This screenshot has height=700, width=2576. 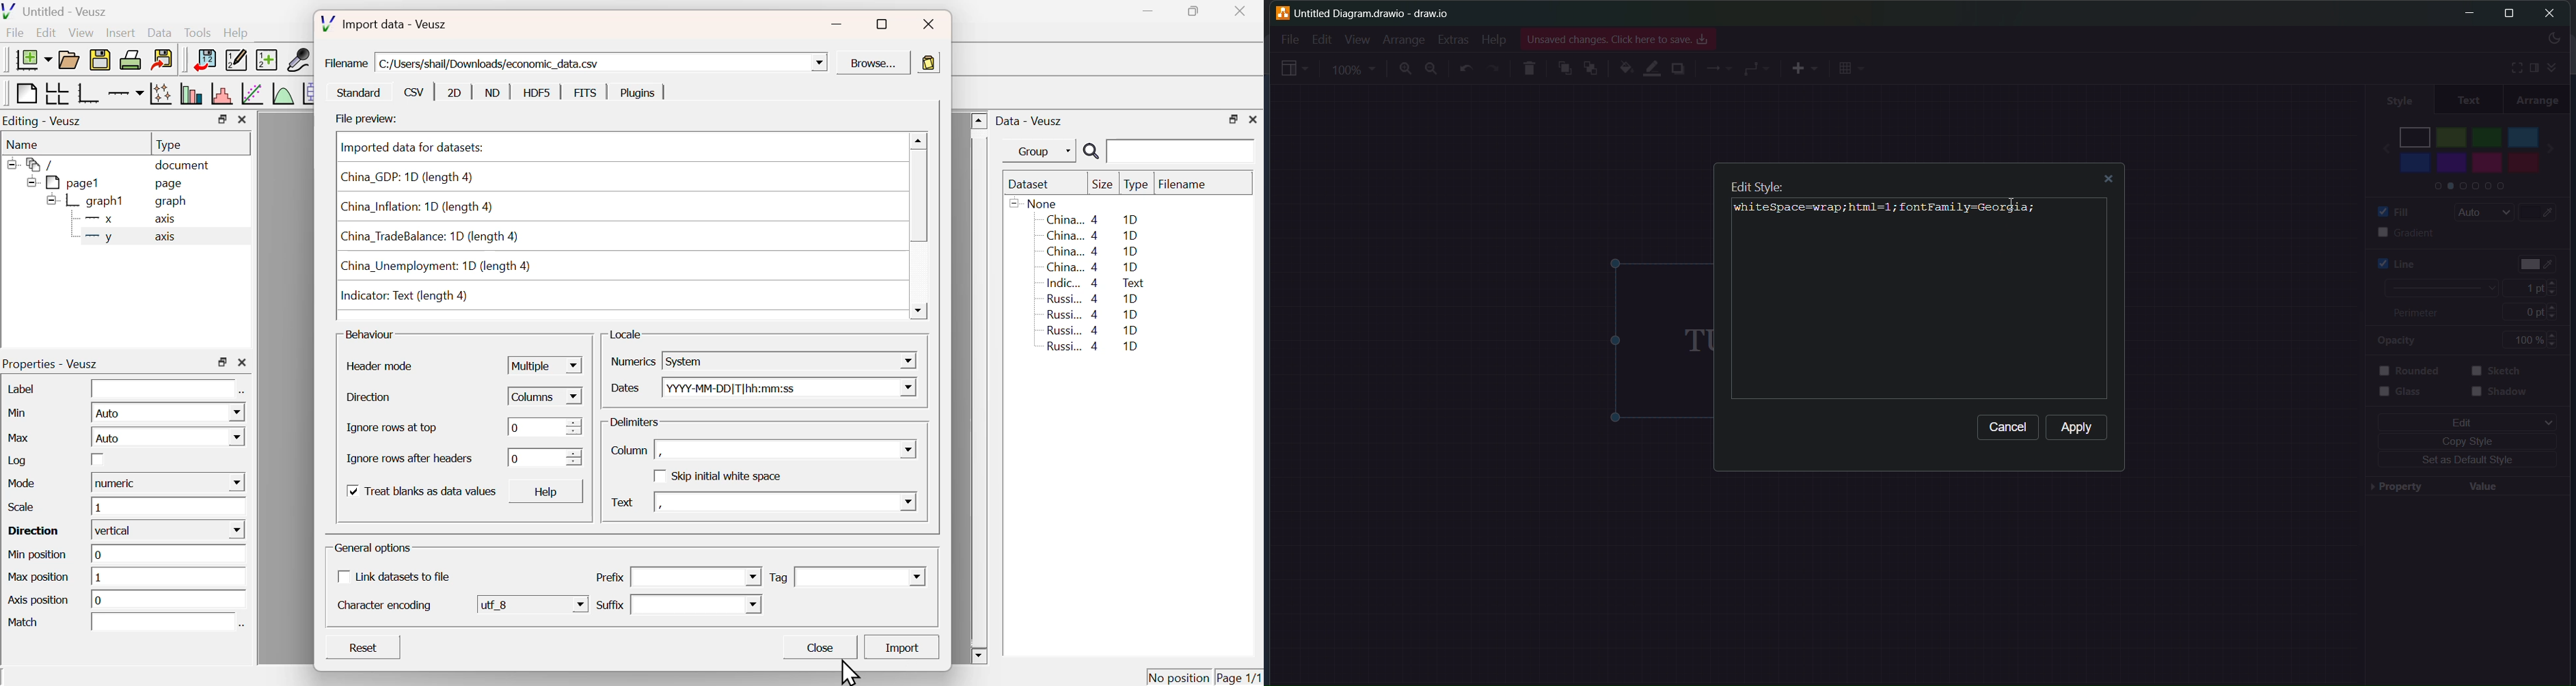 What do you see at coordinates (2379, 144) in the screenshot?
I see `back` at bounding box center [2379, 144].